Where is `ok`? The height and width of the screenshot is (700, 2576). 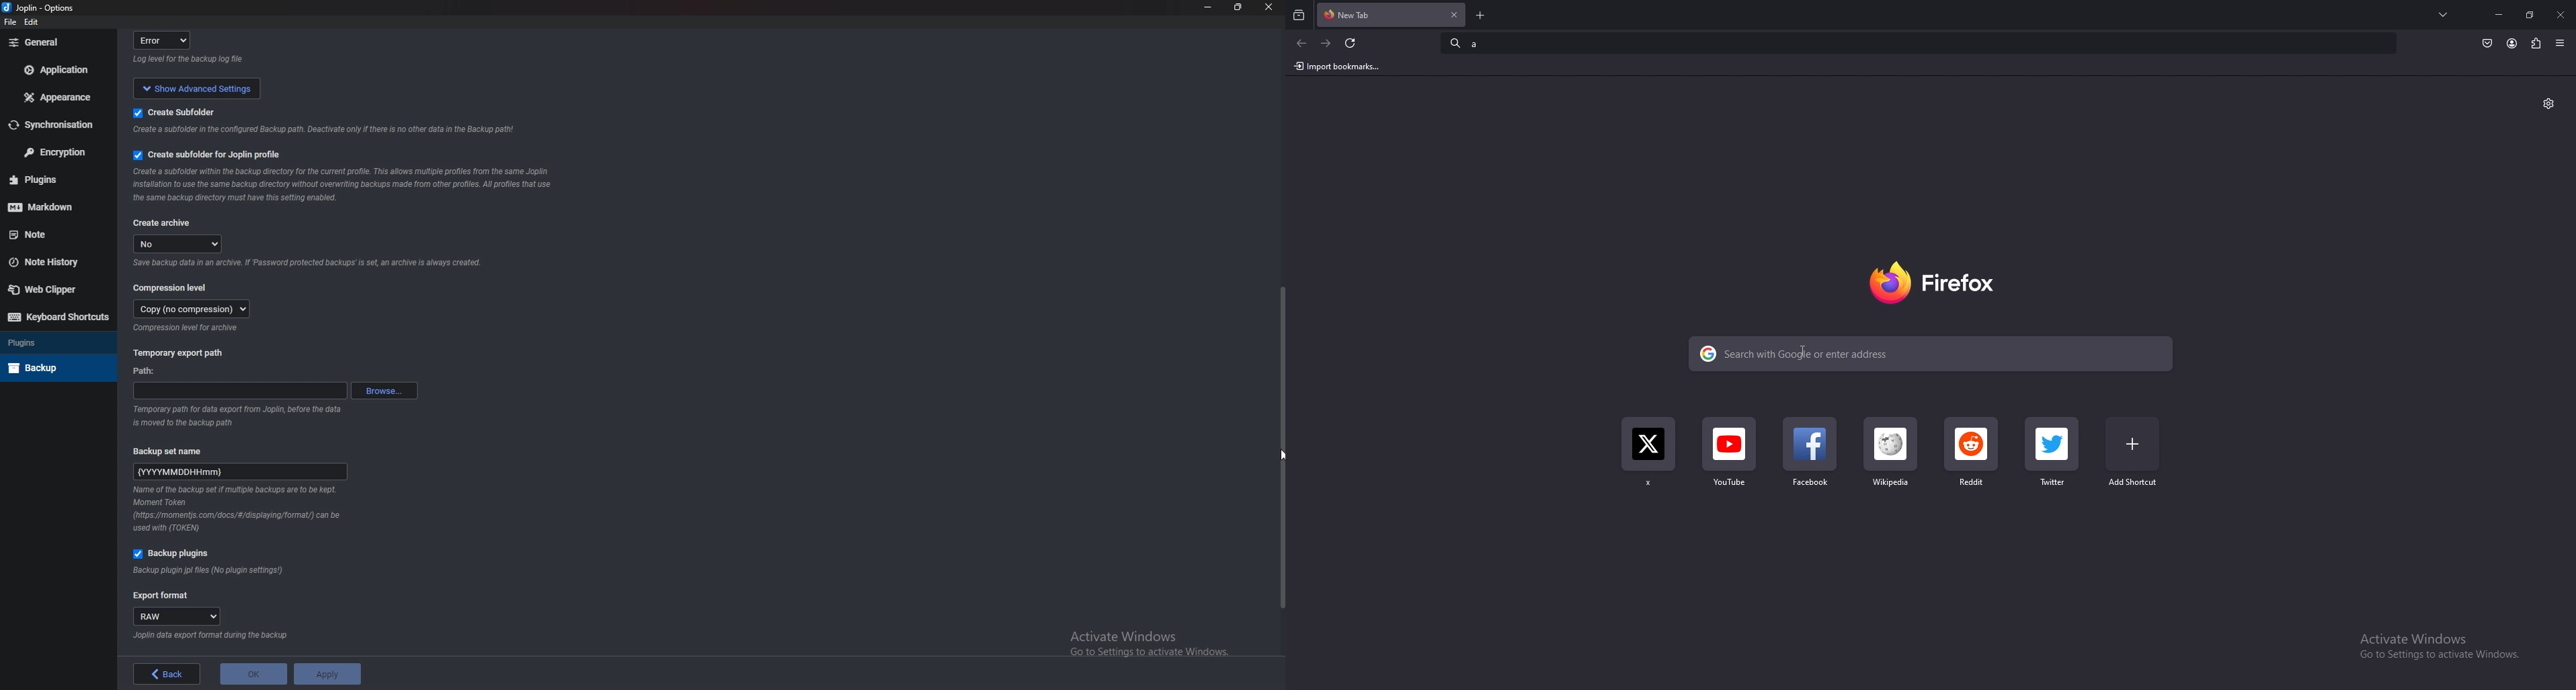 ok is located at coordinates (253, 674).